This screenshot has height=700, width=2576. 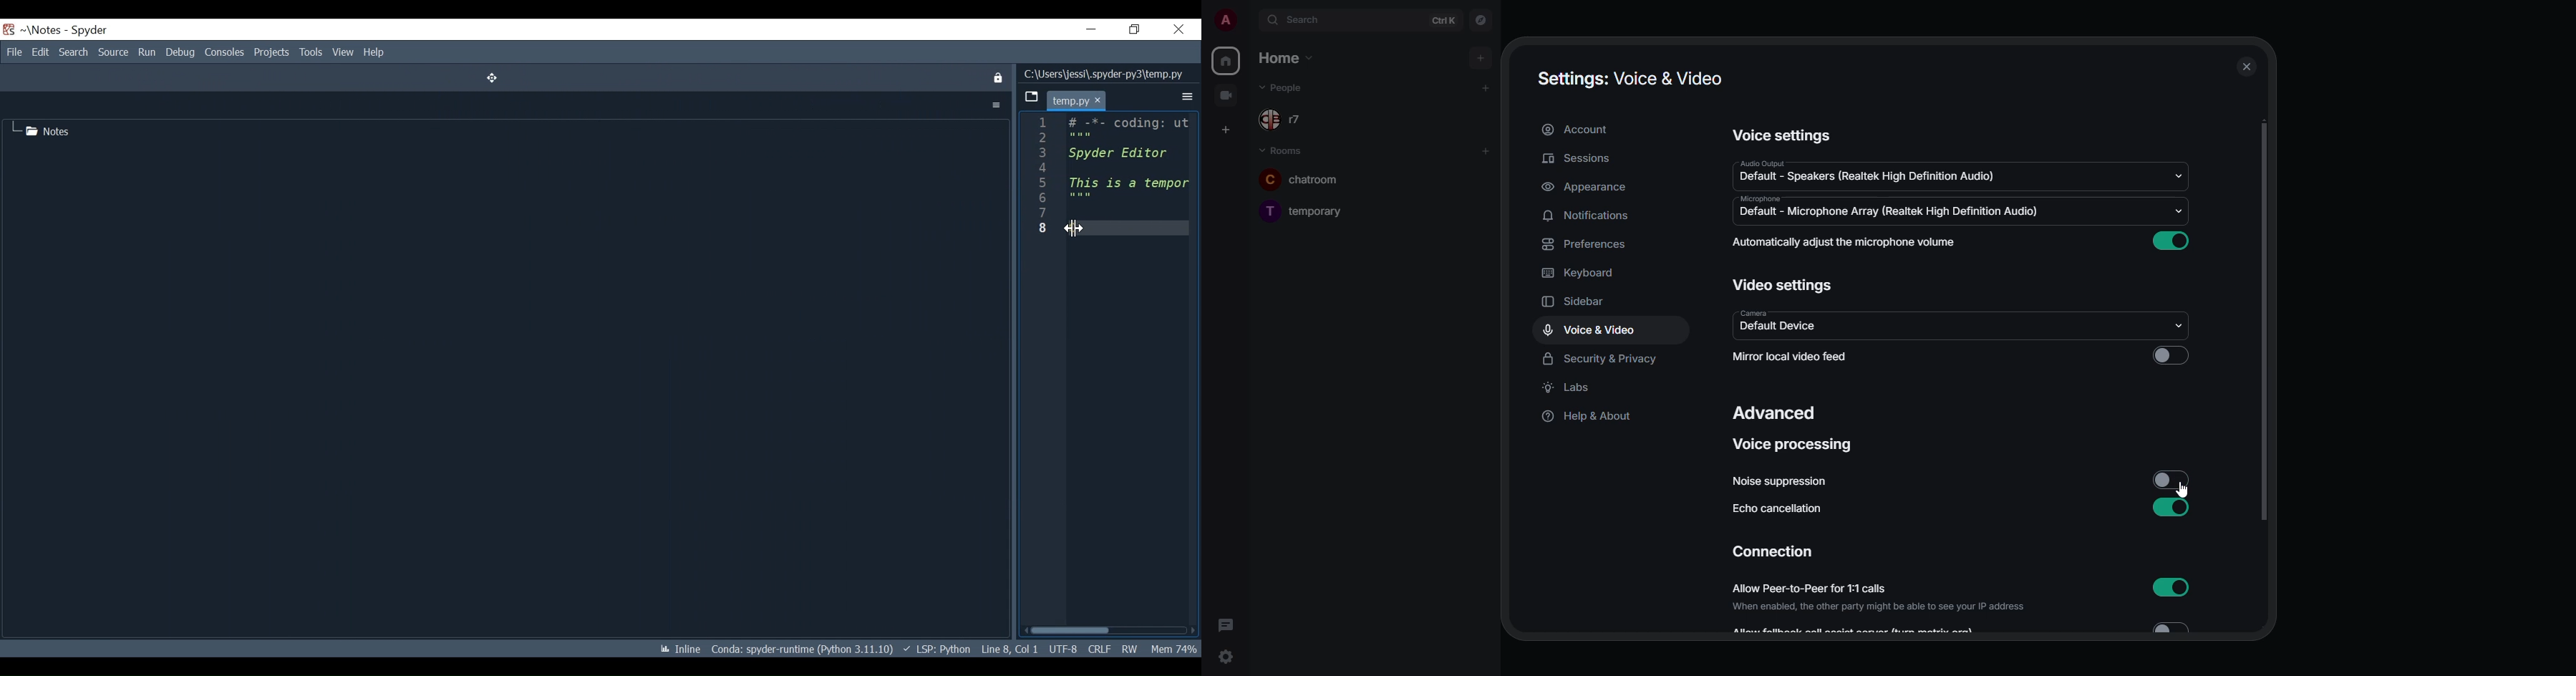 I want to click on home, so click(x=1226, y=60).